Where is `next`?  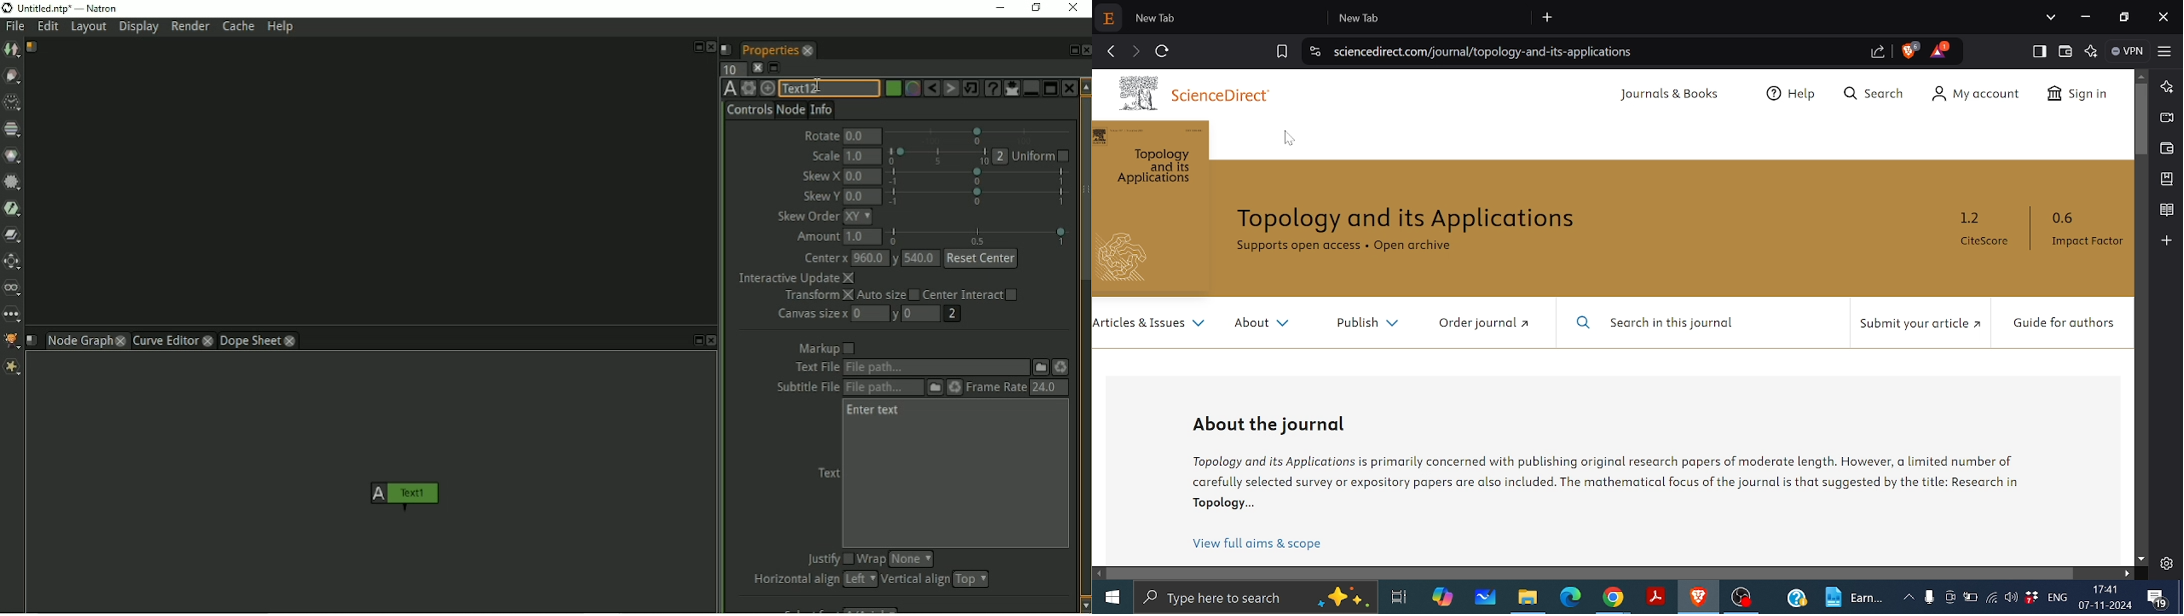
next is located at coordinates (1135, 51).